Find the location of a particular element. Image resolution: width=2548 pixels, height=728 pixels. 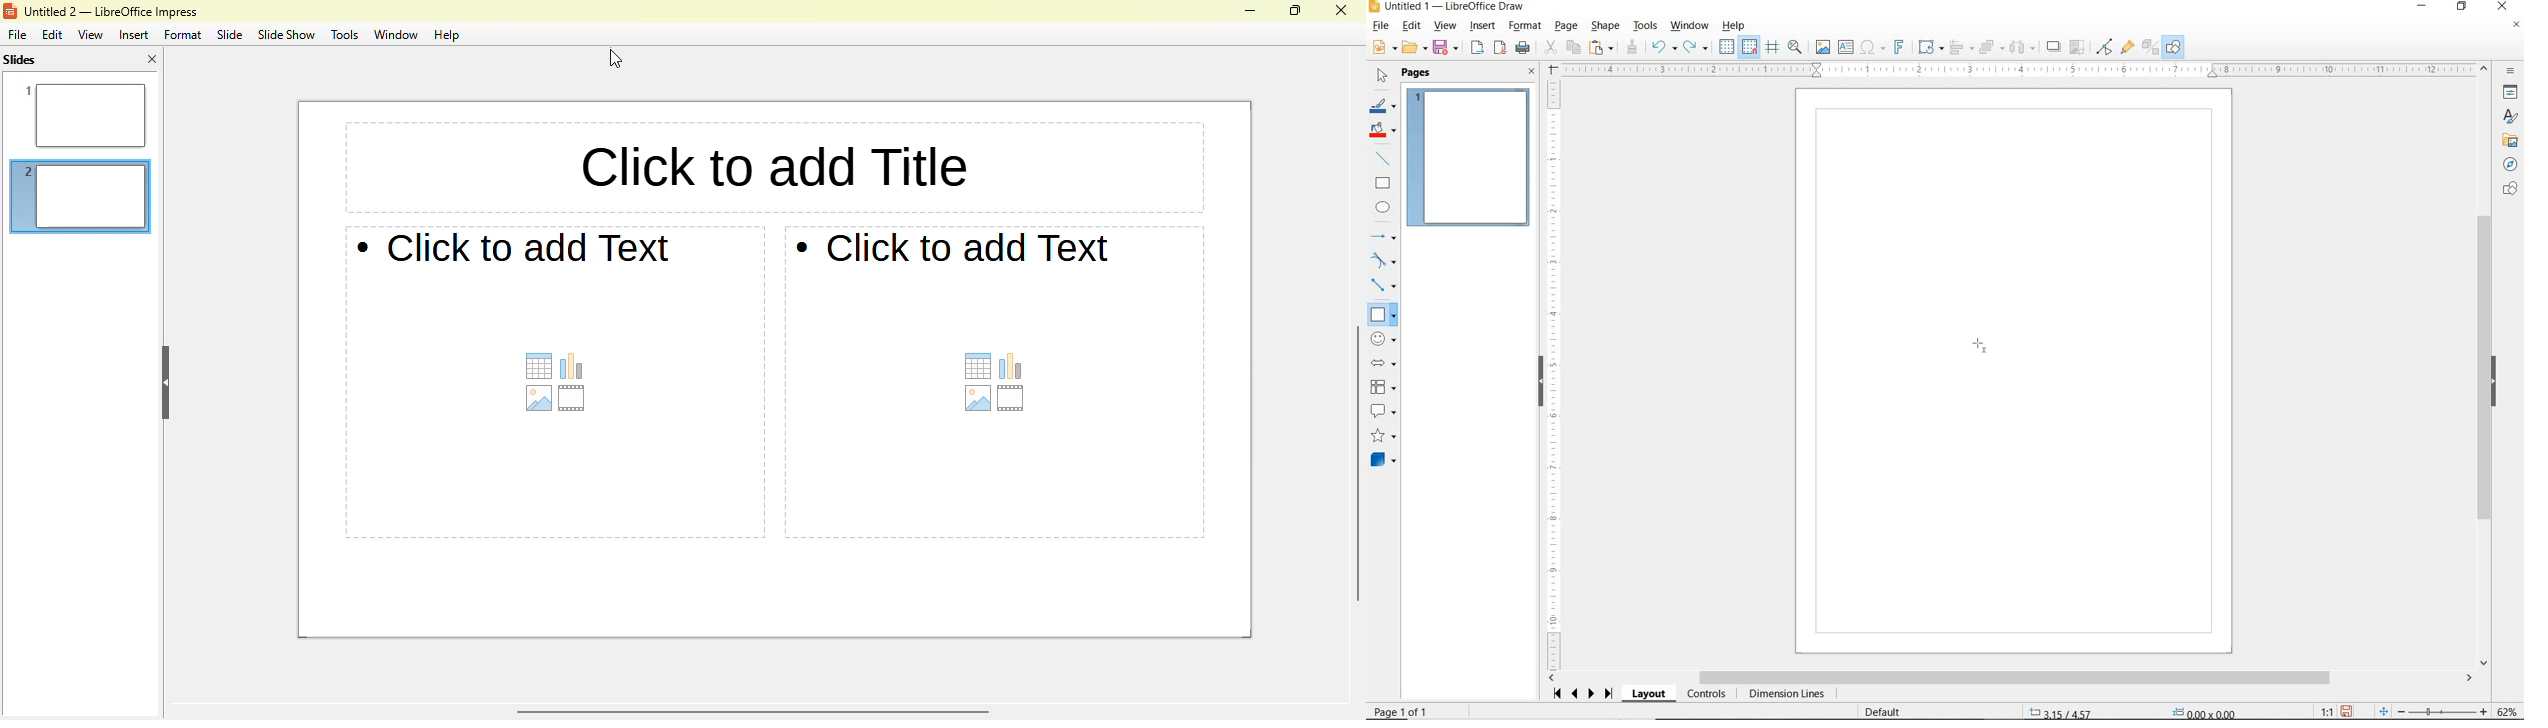

SAVE is located at coordinates (2347, 711).